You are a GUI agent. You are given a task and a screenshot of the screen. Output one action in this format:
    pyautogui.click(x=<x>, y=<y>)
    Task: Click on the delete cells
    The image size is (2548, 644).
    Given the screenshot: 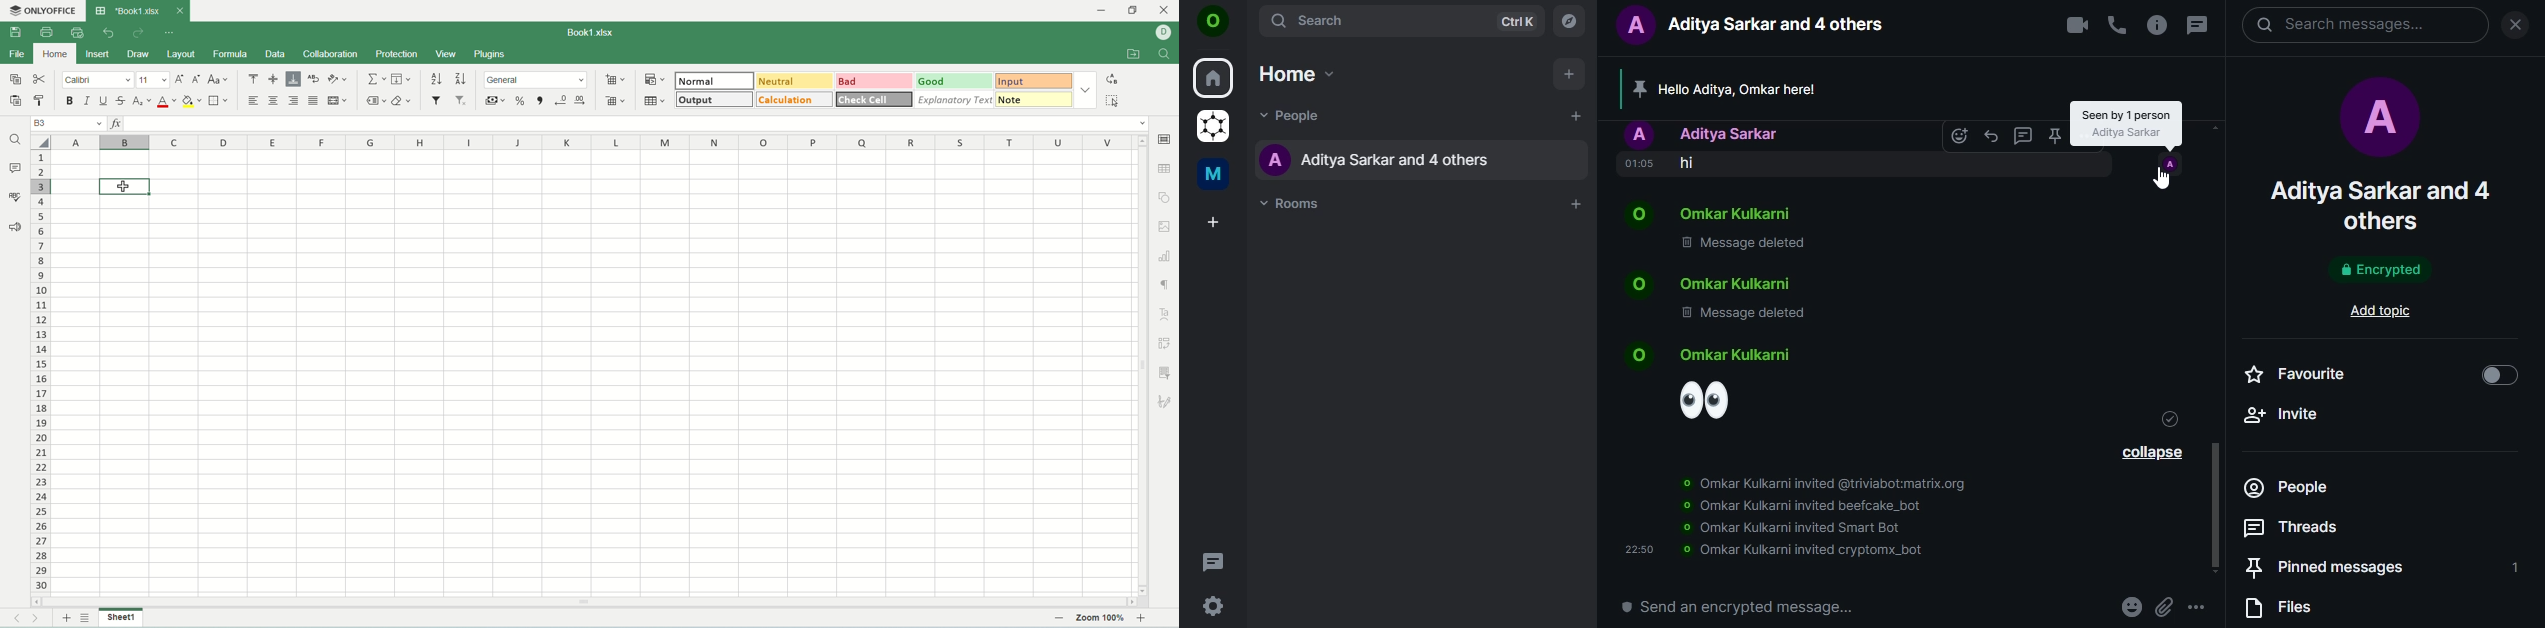 What is the action you would take?
    pyautogui.click(x=615, y=98)
    